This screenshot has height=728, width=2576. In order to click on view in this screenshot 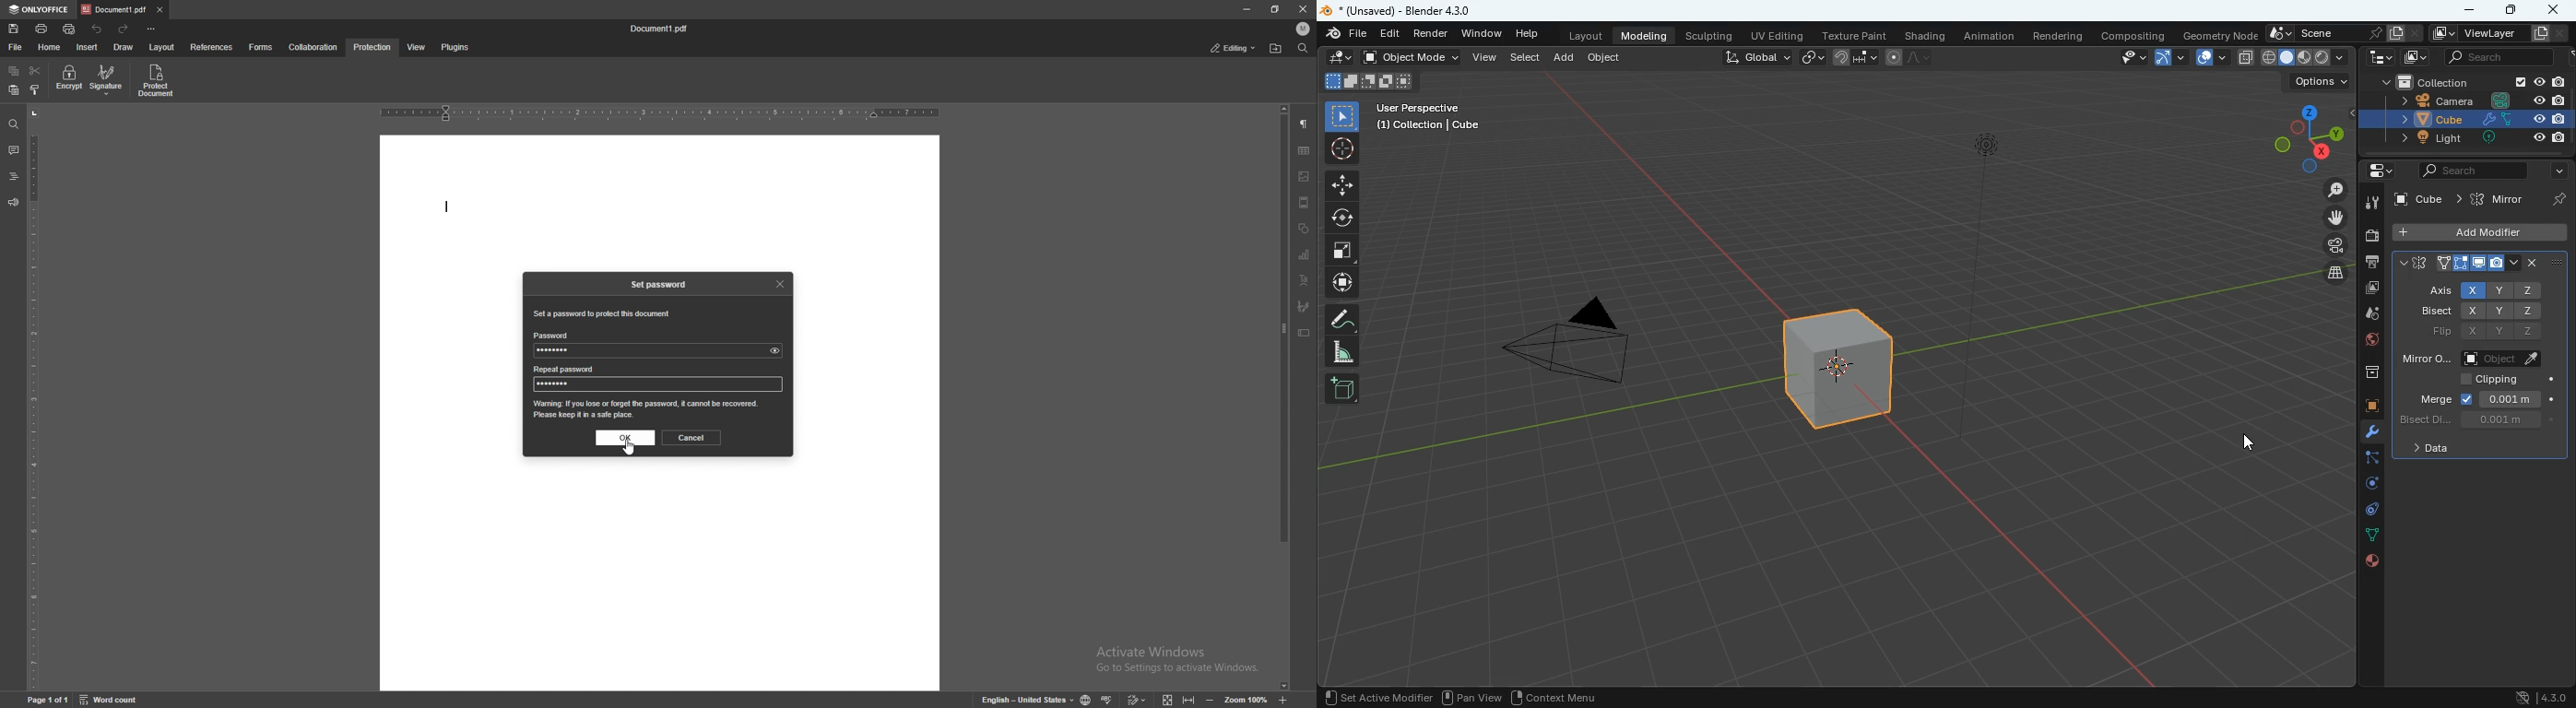, I will do `click(2128, 58)`.